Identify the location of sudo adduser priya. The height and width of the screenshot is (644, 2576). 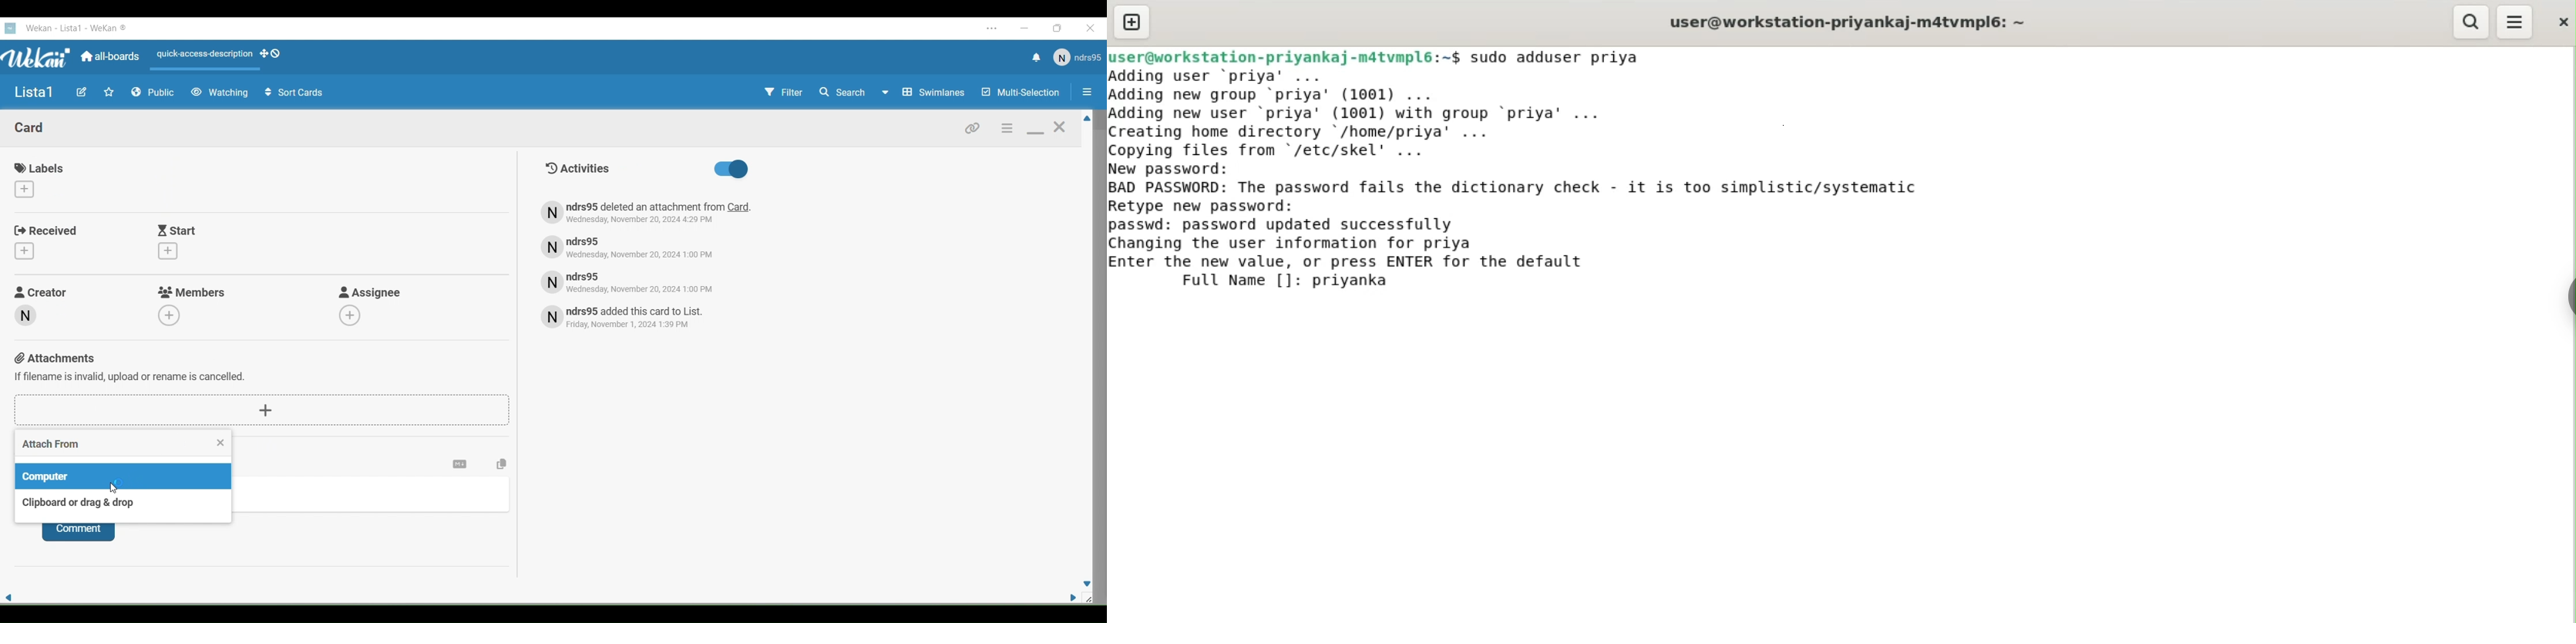
(1565, 57).